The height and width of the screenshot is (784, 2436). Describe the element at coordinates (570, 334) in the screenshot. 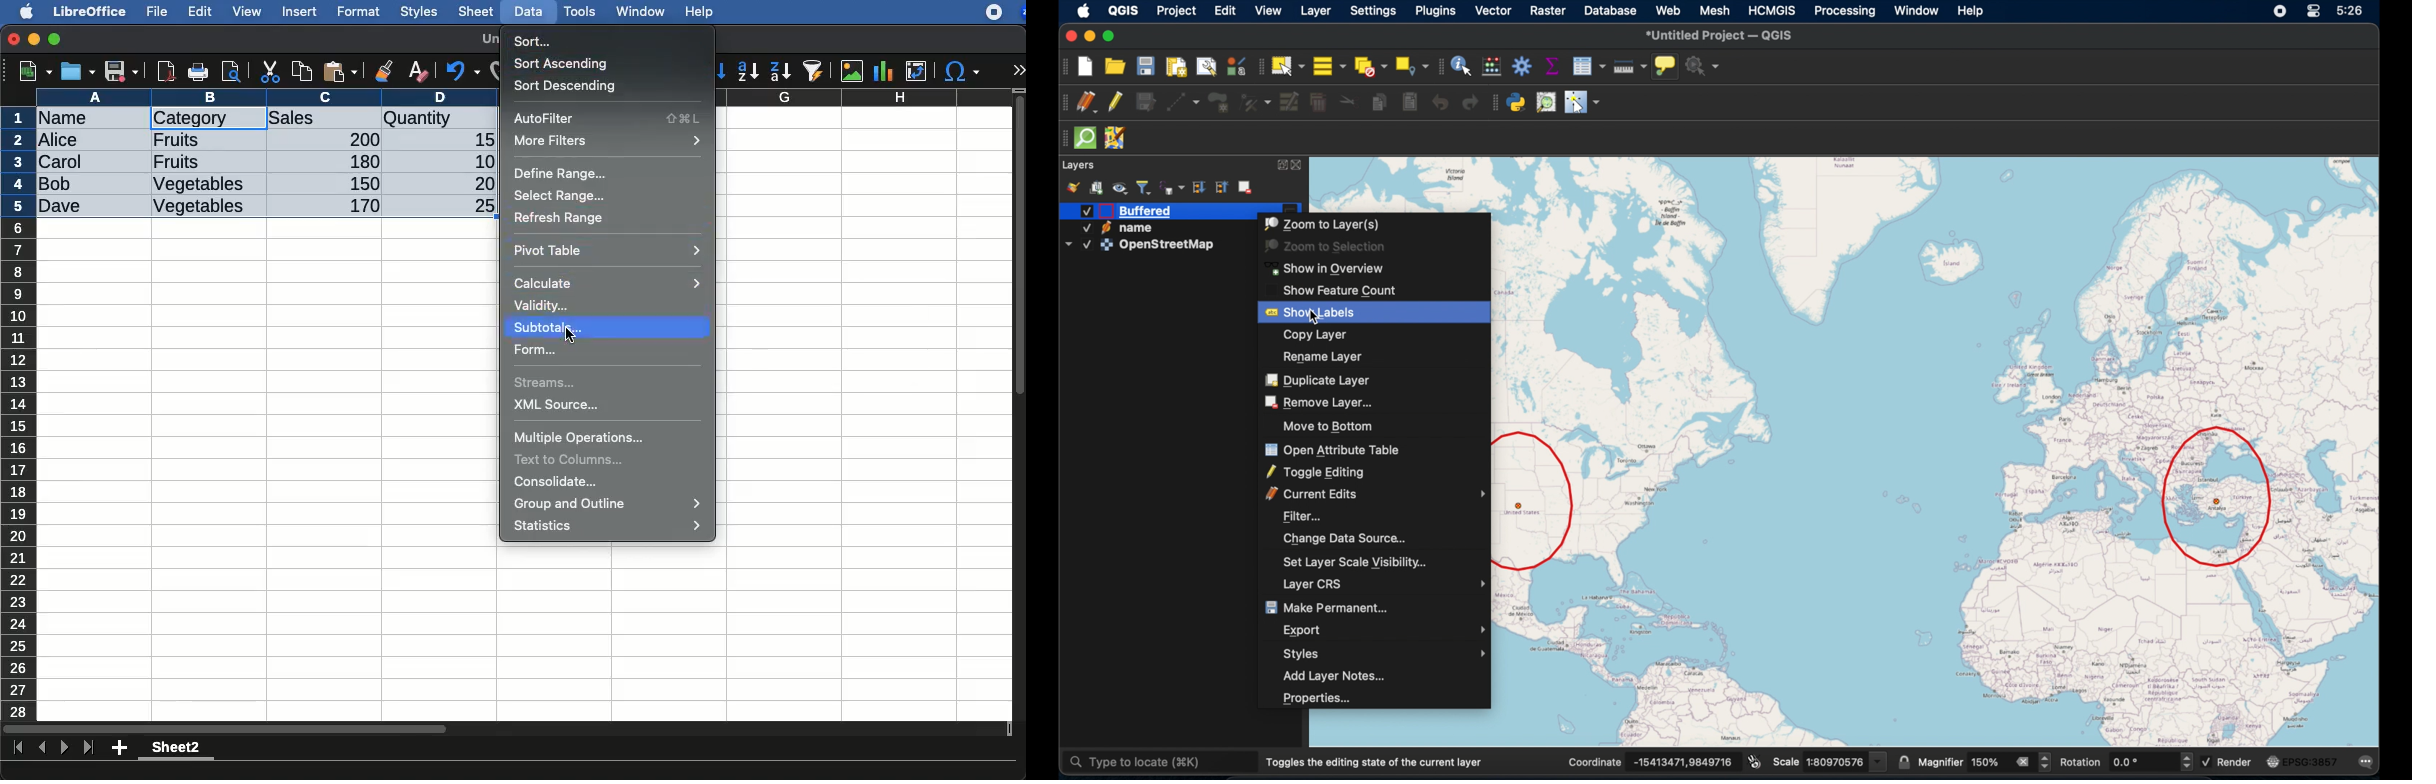

I see `cursor` at that location.